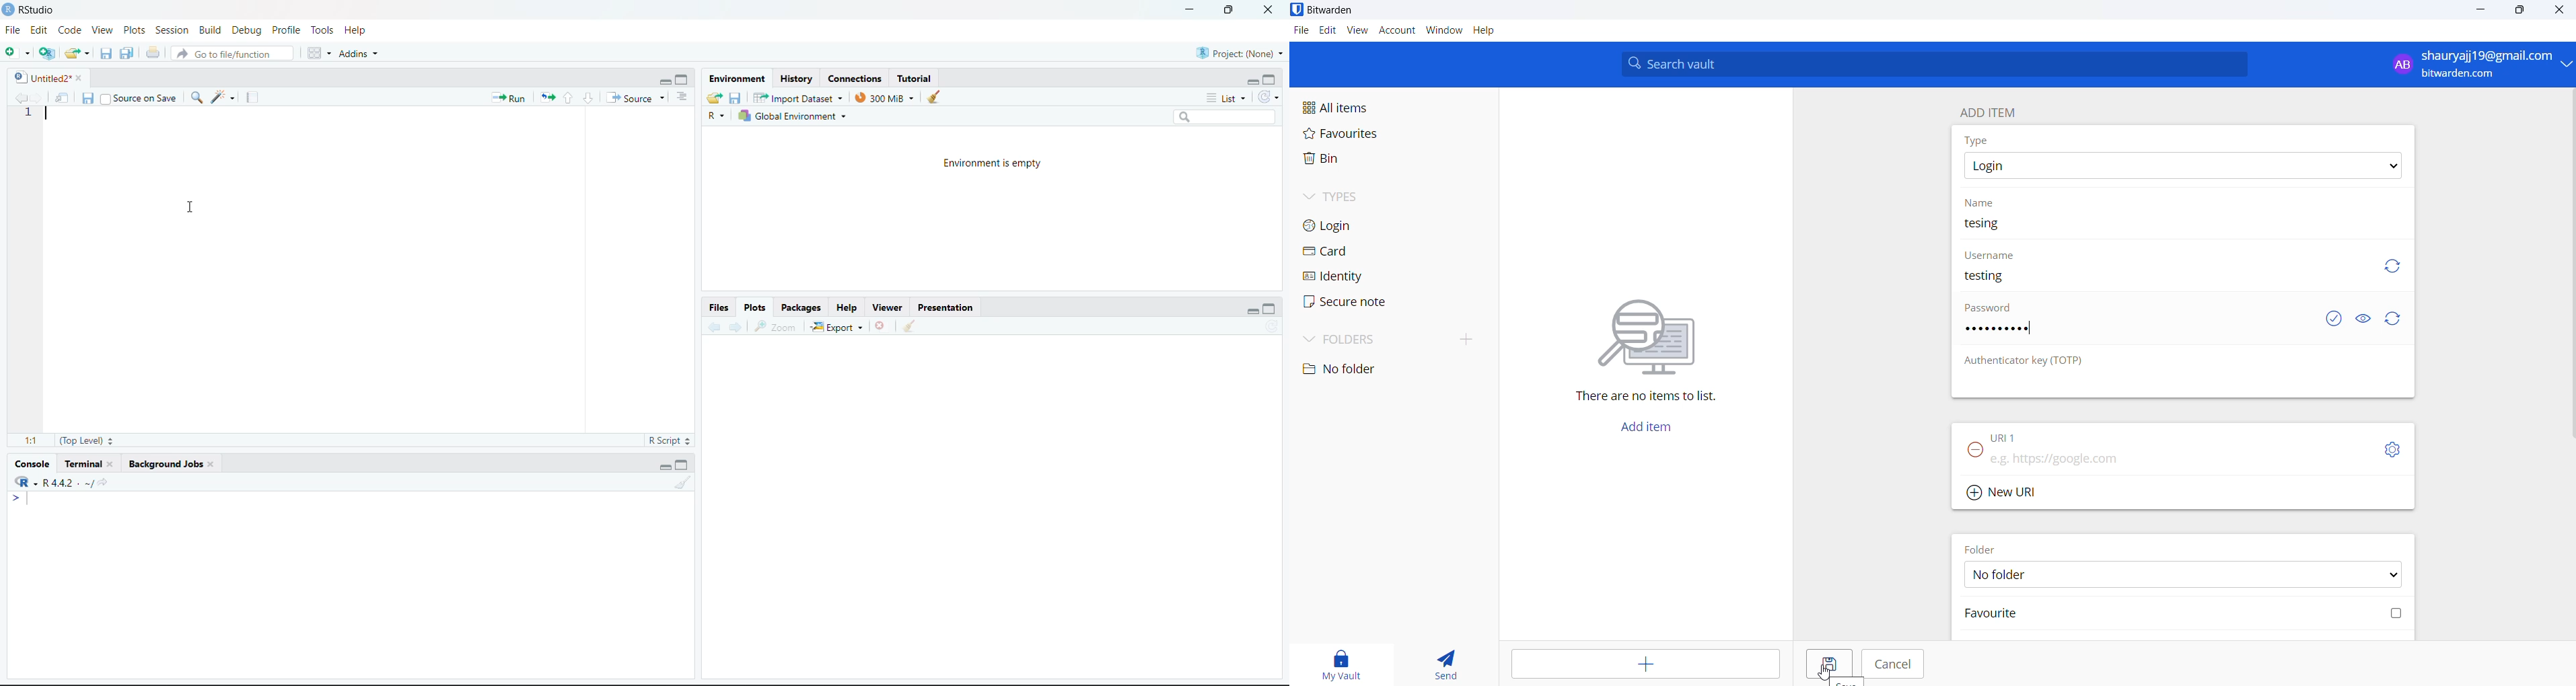 The width and height of the screenshot is (2576, 700). What do you see at coordinates (287, 32) in the screenshot?
I see `Profile` at bounding box center [287, 32].